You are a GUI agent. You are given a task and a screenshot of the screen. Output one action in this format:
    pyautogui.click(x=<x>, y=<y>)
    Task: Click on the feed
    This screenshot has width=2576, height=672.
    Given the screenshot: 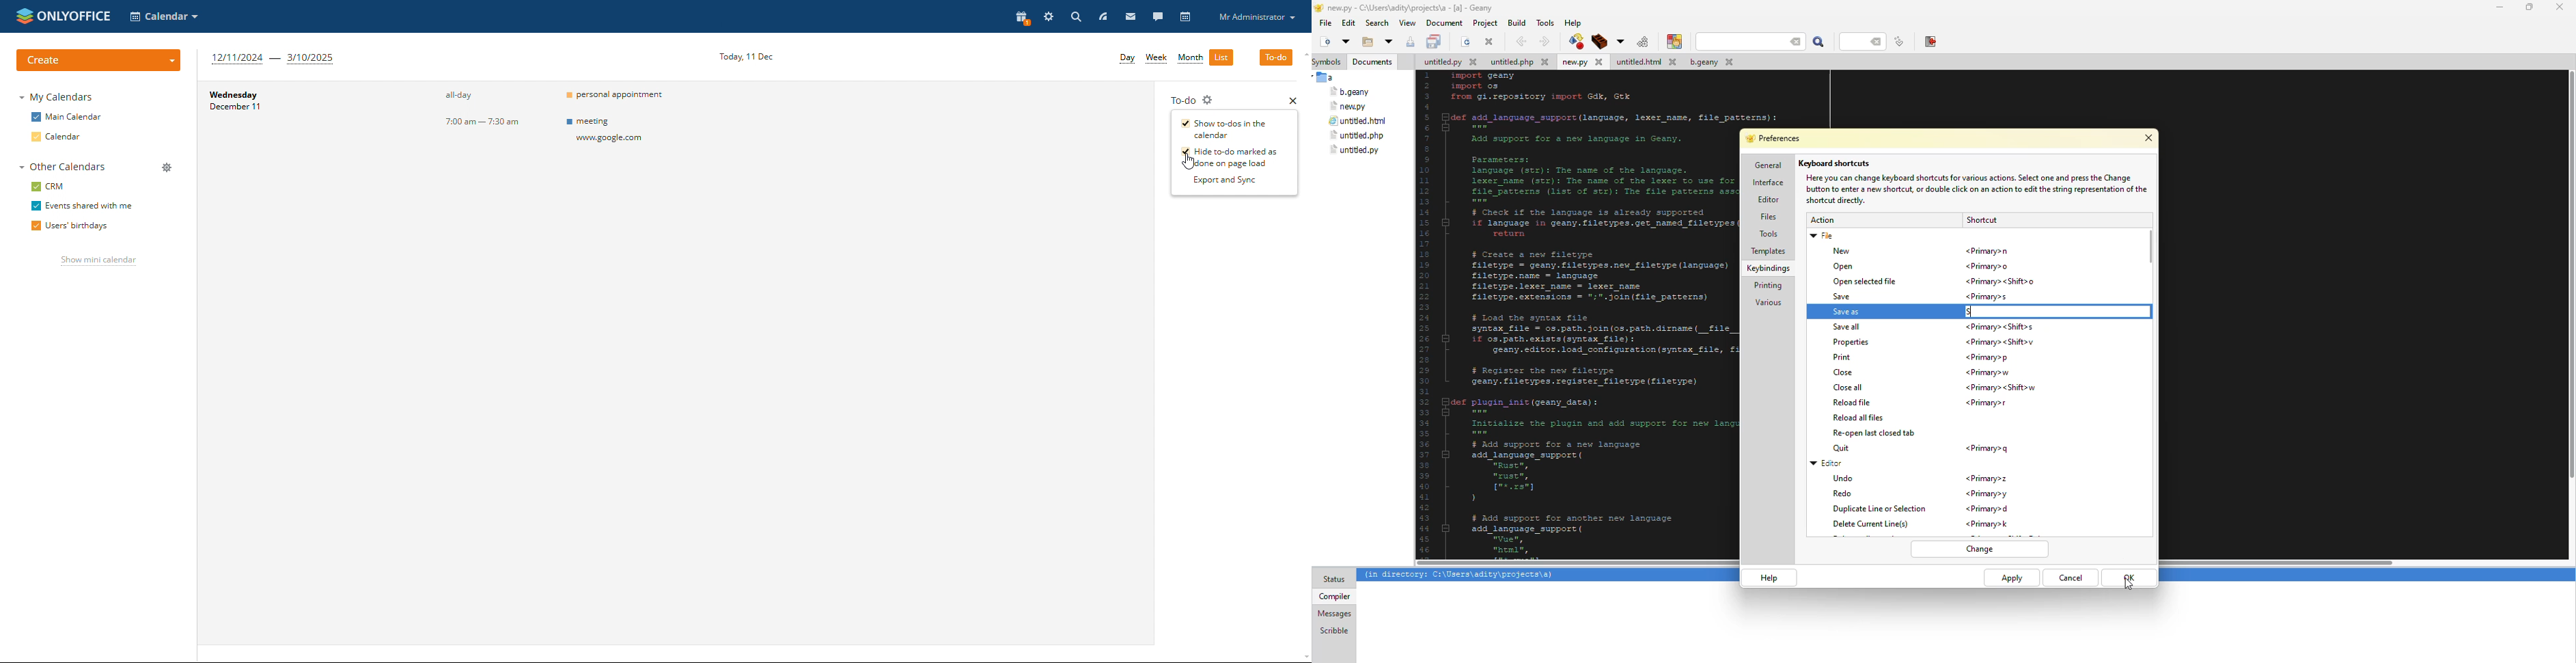 What is the action you would take?
    pyautogui.click(x=1104, y=16)
    